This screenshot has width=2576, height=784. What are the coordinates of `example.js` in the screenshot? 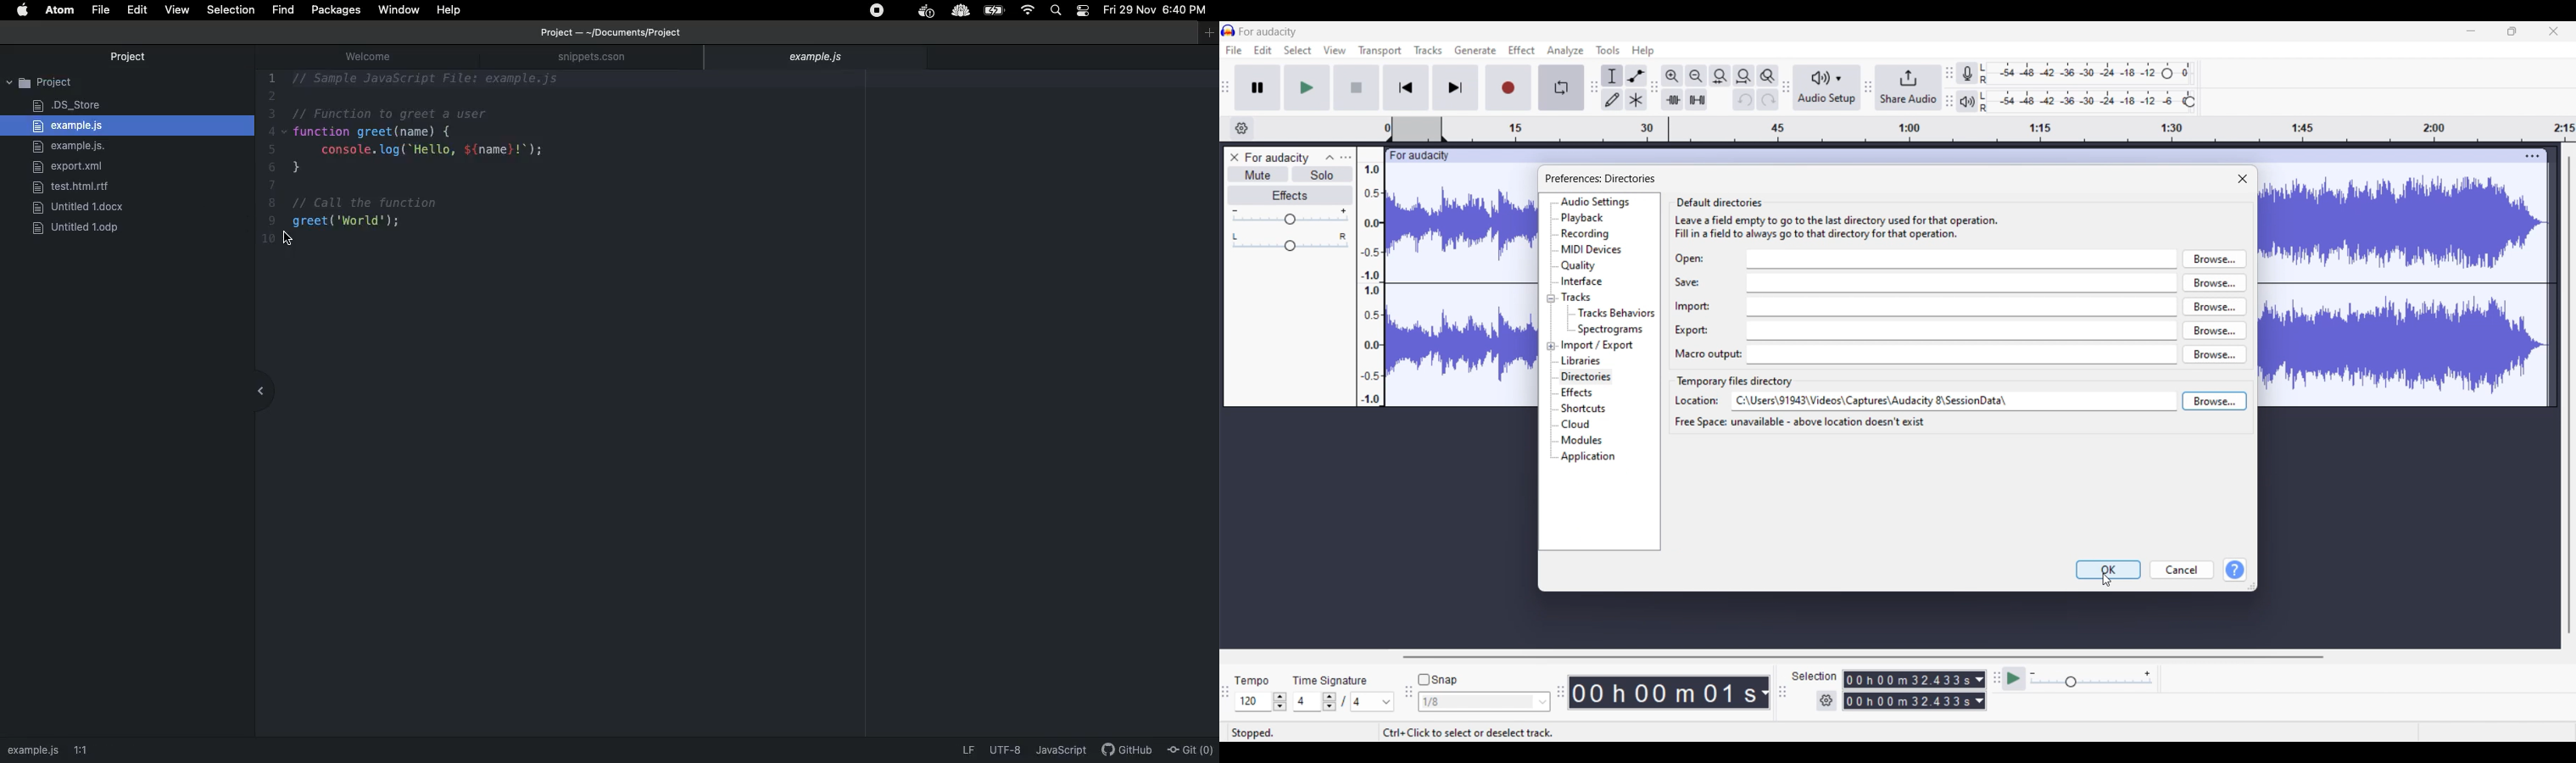 It's located at (819, 57).